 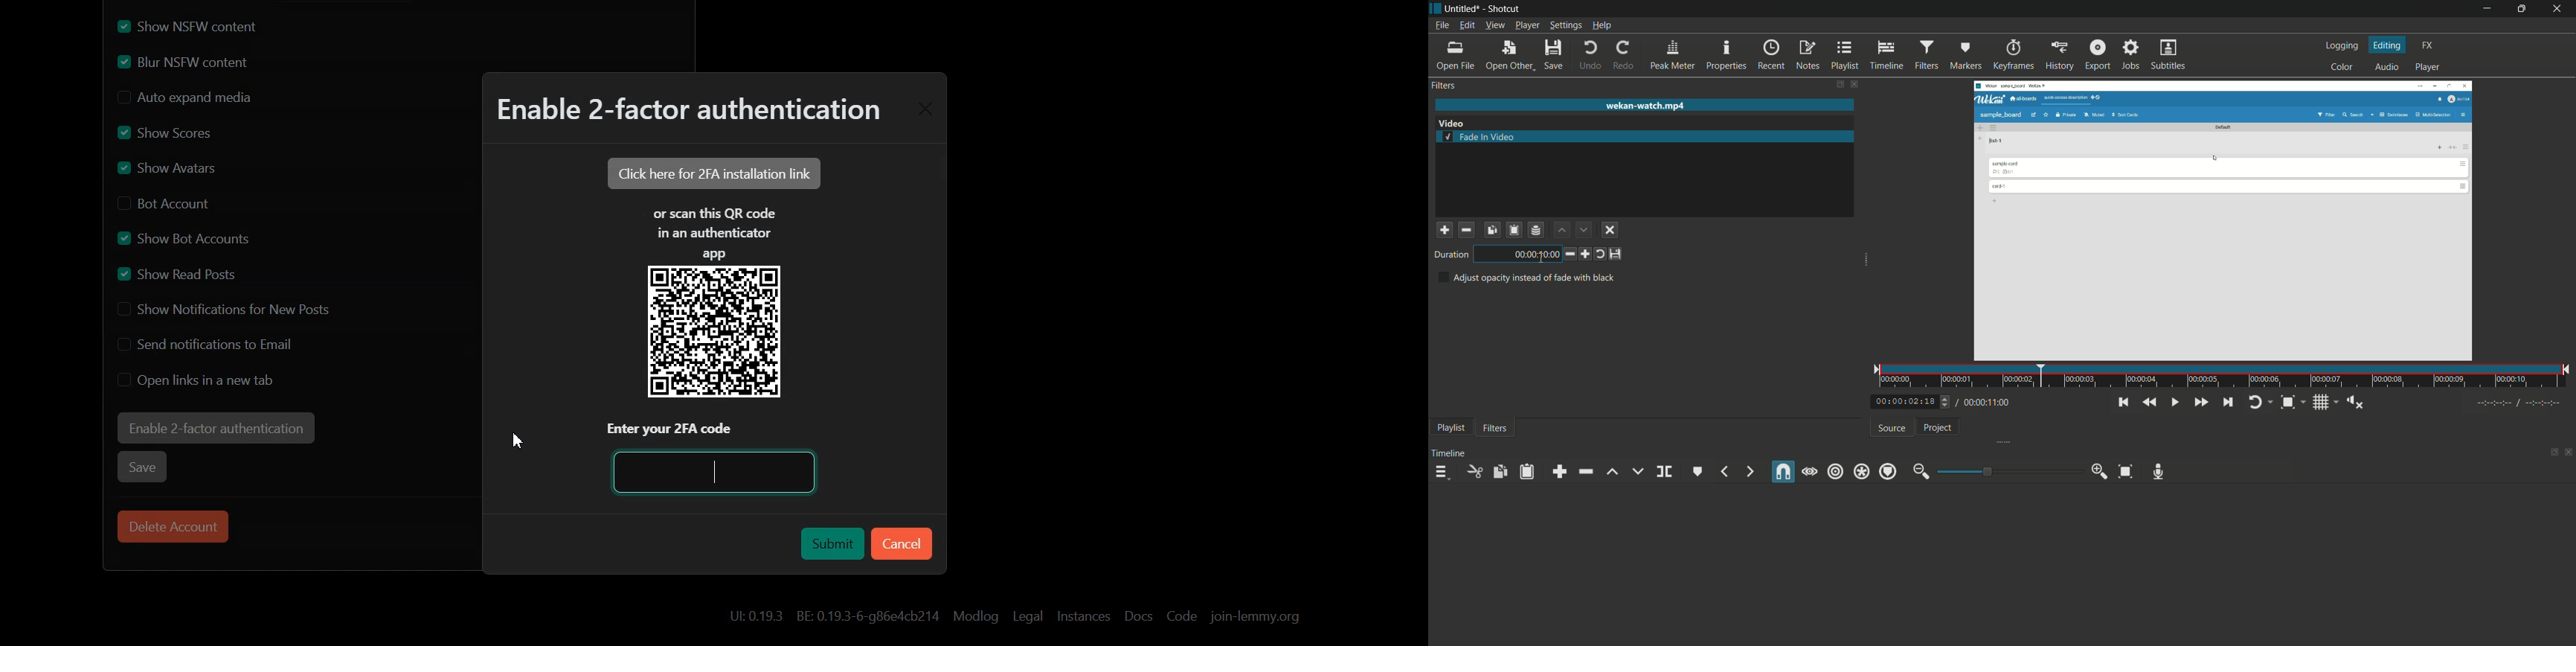 What do you see at coordinates (1771, 56) in the screenshot?
I see `recent` at bounding box center [1771, 56].